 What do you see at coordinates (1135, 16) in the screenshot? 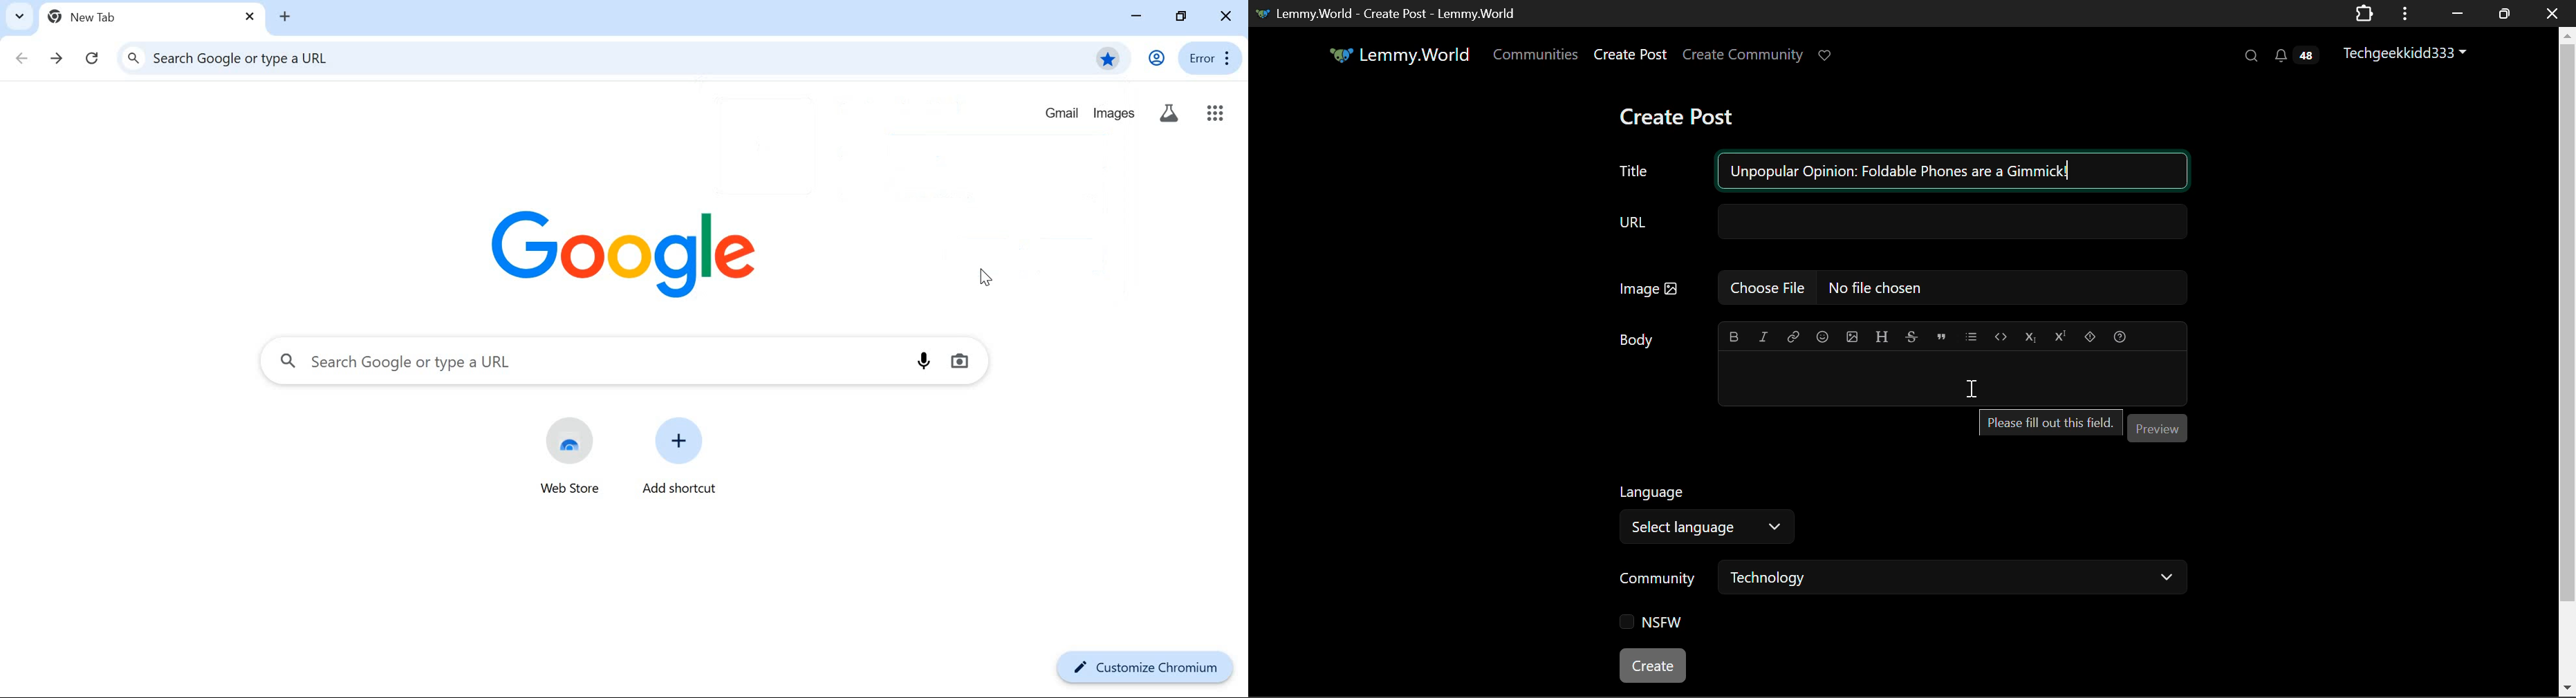
I see `minimize` at bounding box center [1135, 16].